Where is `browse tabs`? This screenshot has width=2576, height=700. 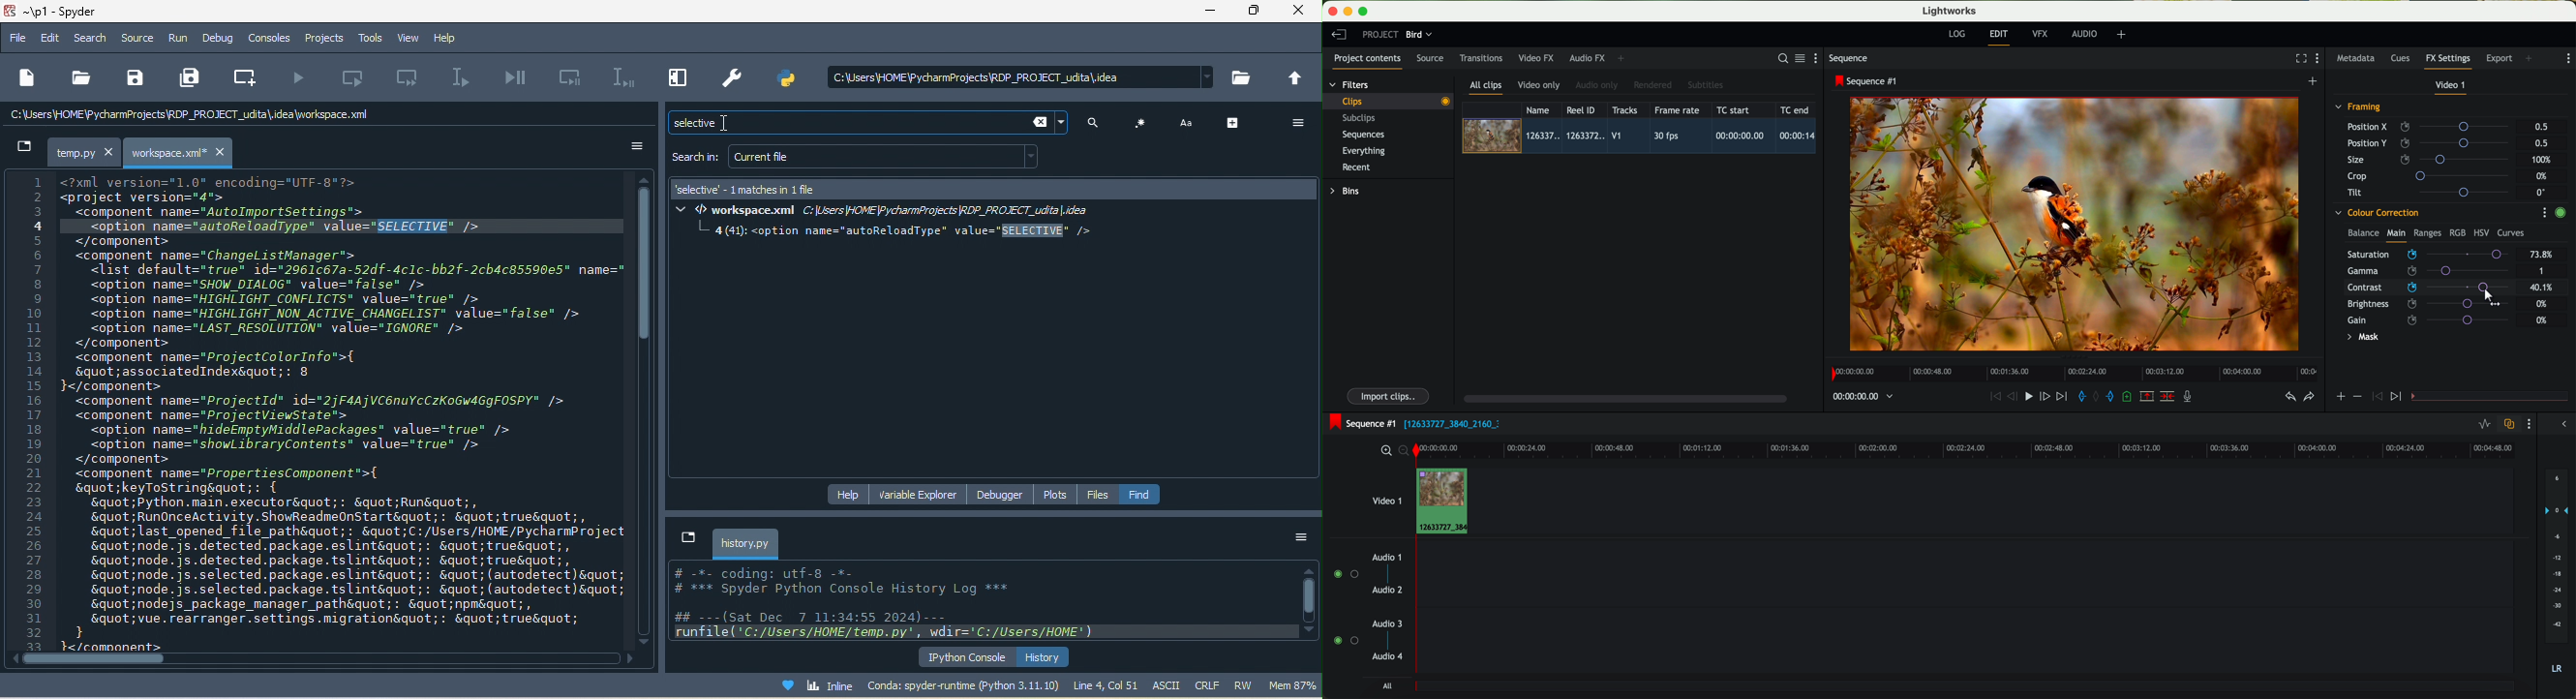 browse tabs is located at coordinates (686, 537).